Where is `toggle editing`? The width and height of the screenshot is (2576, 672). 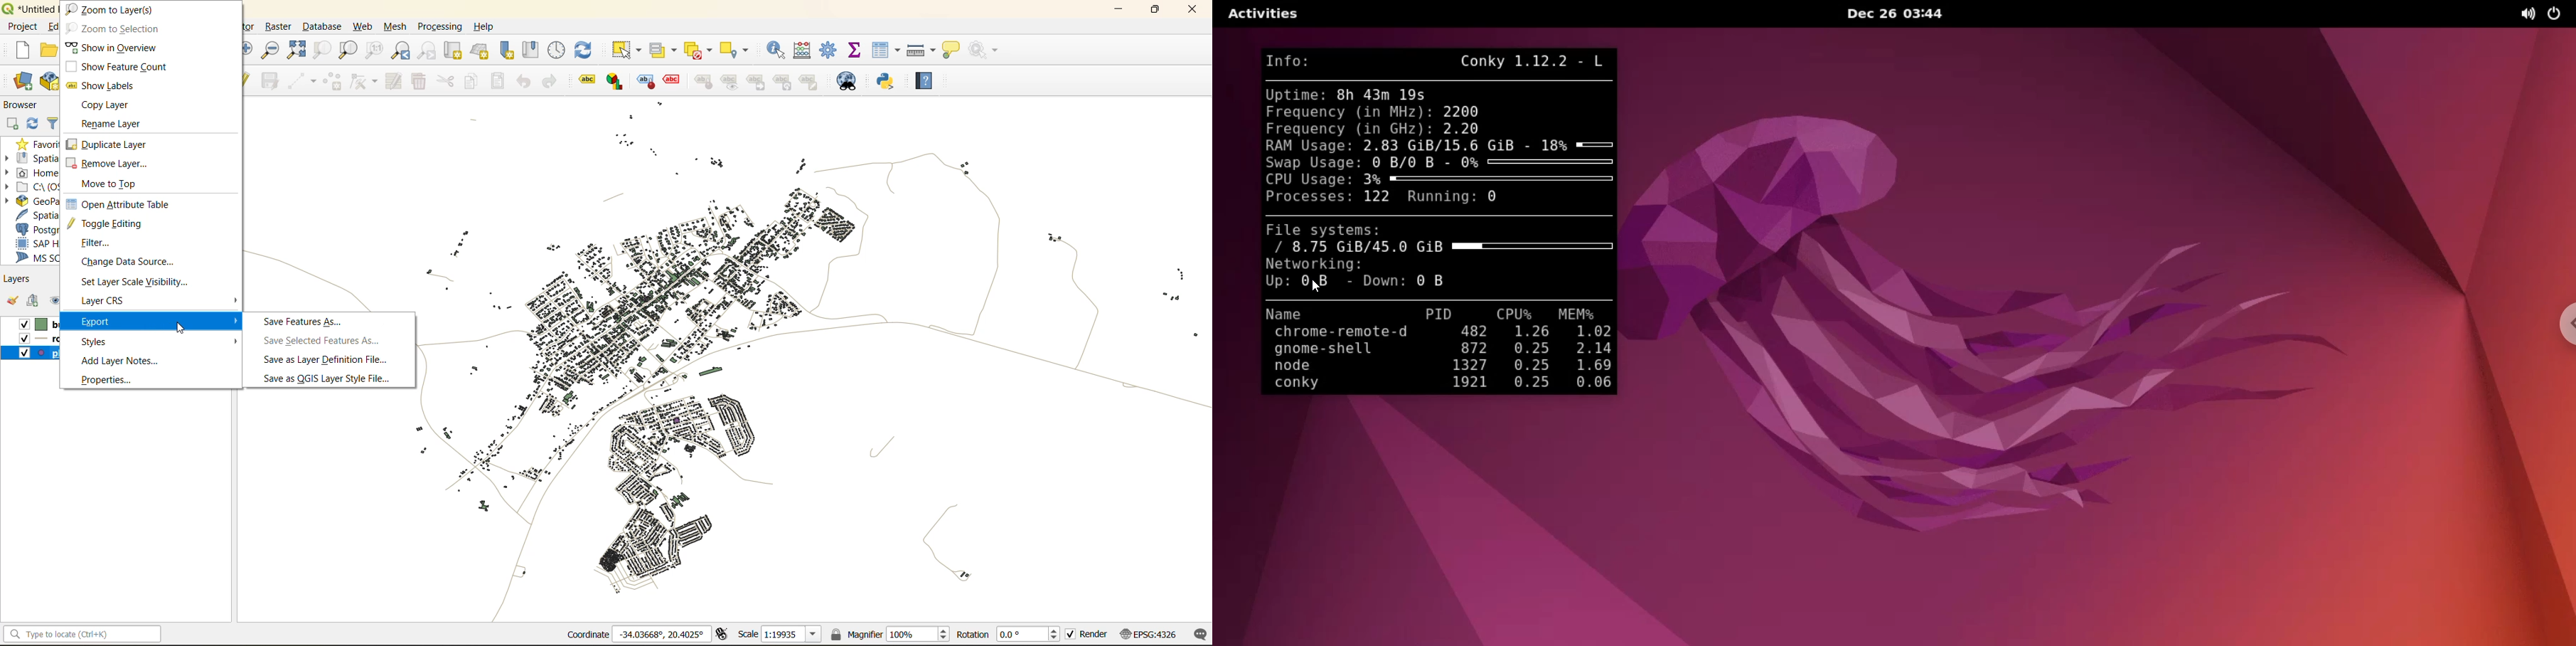
toggle editing is located at coordinates (109, 224).